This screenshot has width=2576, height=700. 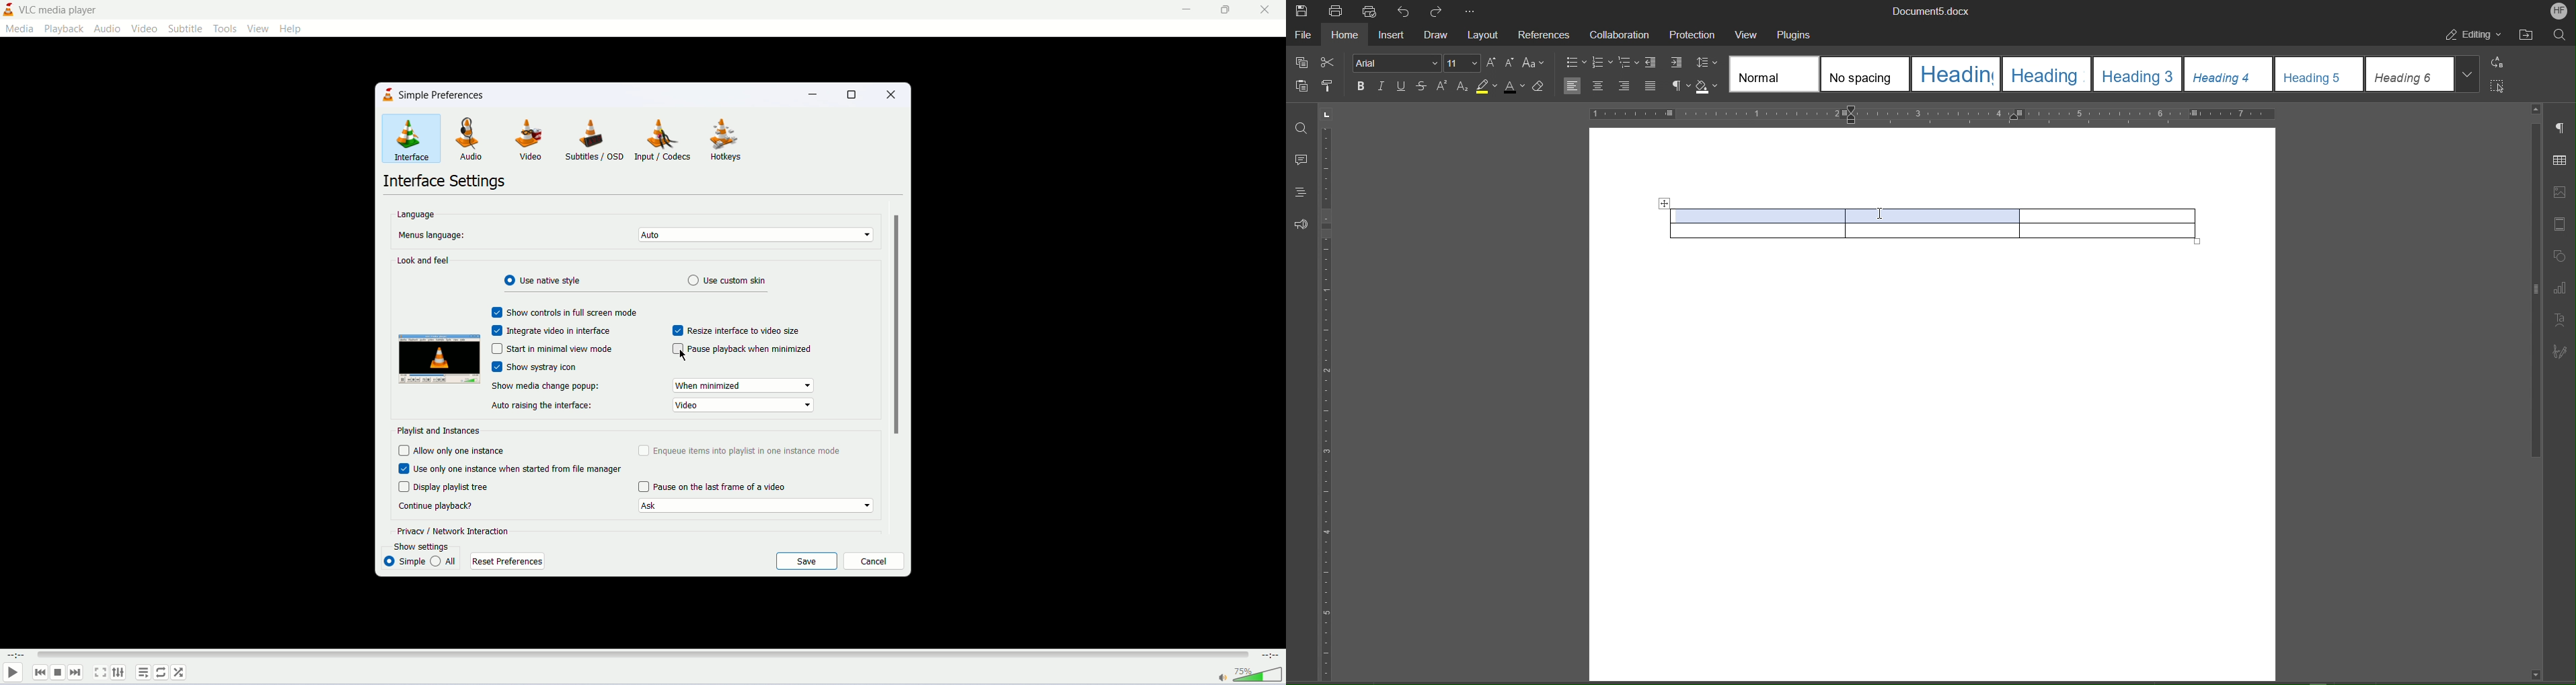 What do you see at coordinates (2557, 11) in the screenshot?
I see `Account` at bounding box center [2557, 11].